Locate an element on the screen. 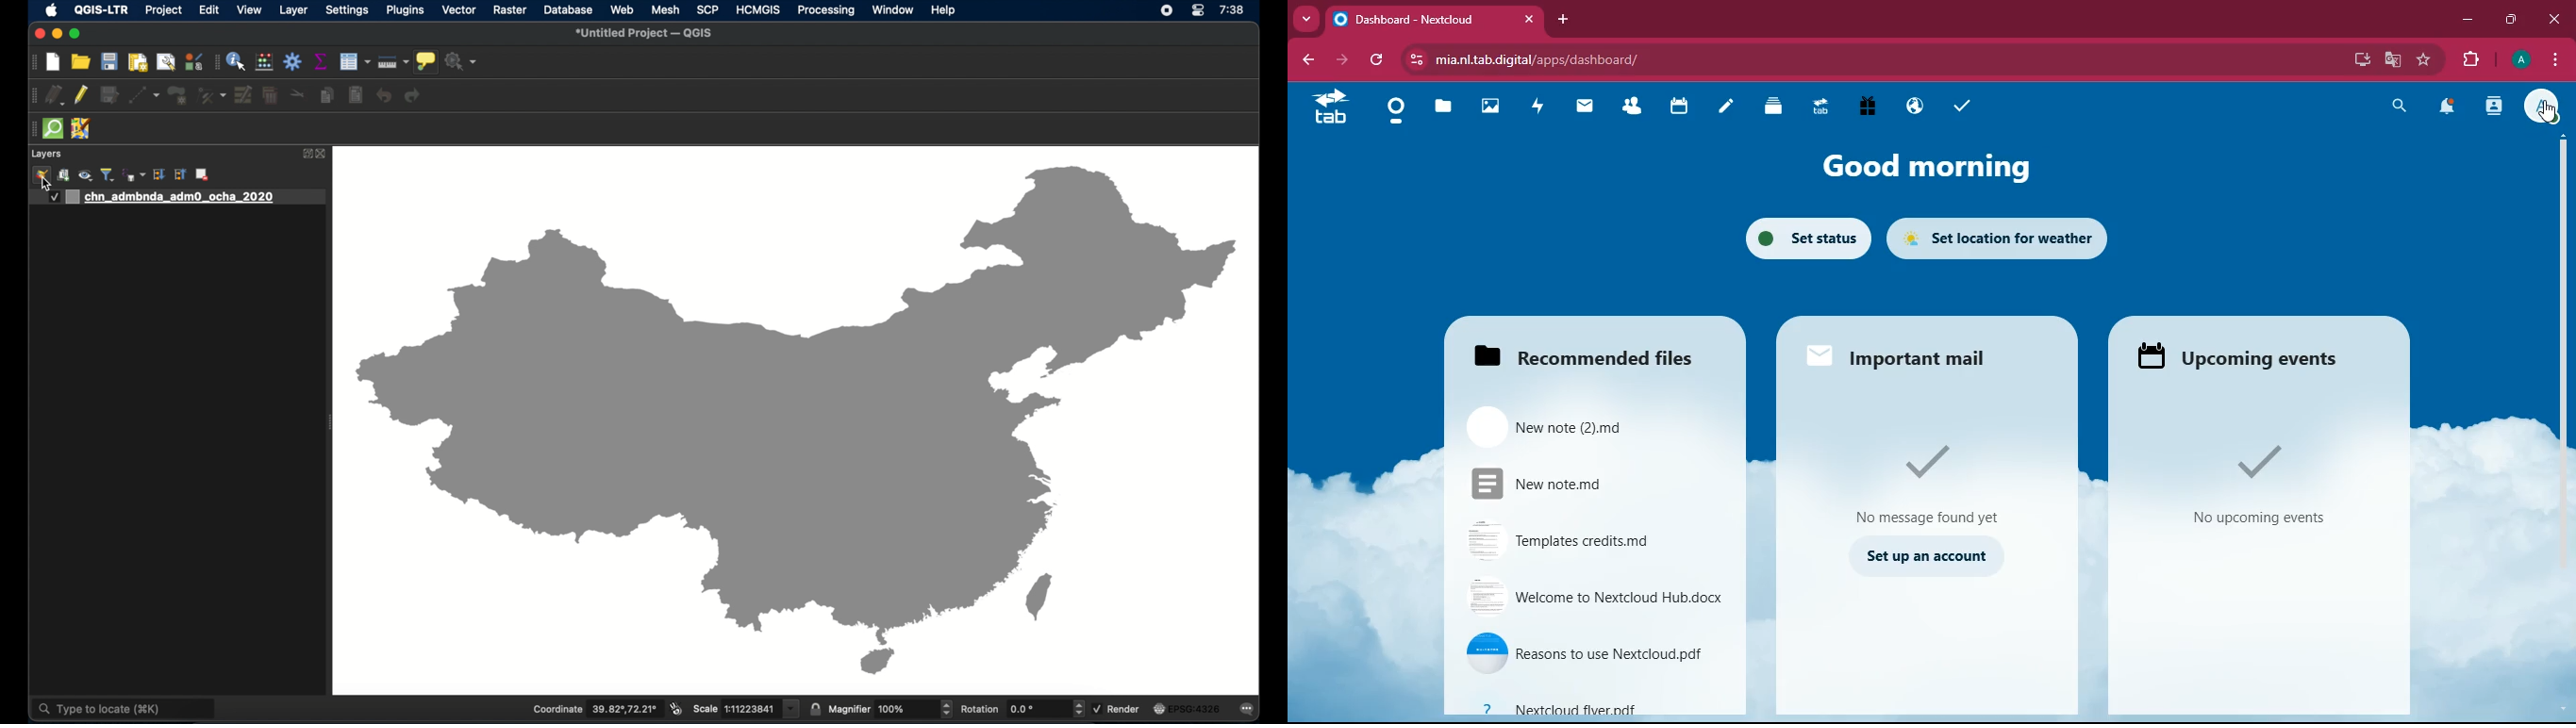 Image resolution: width=2576 pixels, height=728 pixels. calendar is located at coordinates (1681, 107).